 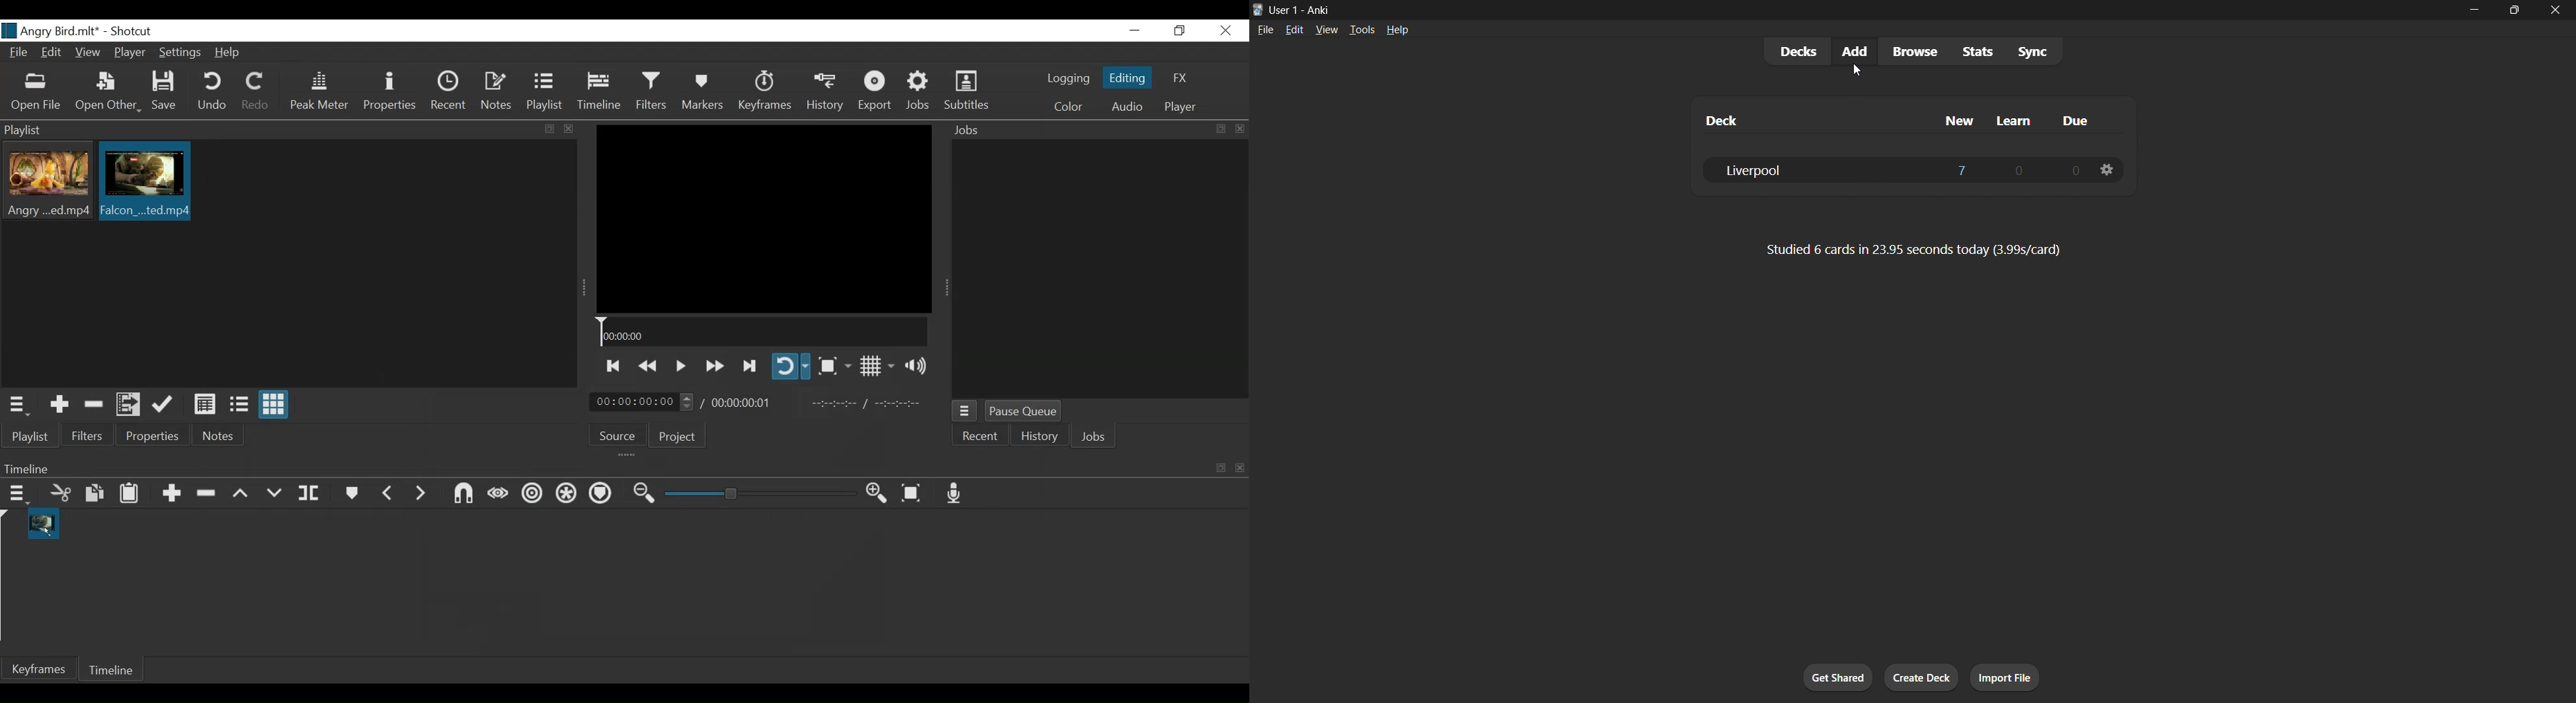 What do you see at coordinates (322, 92) in the screenshot?
I see `Peak Meter` at bounding box center [322, 92].